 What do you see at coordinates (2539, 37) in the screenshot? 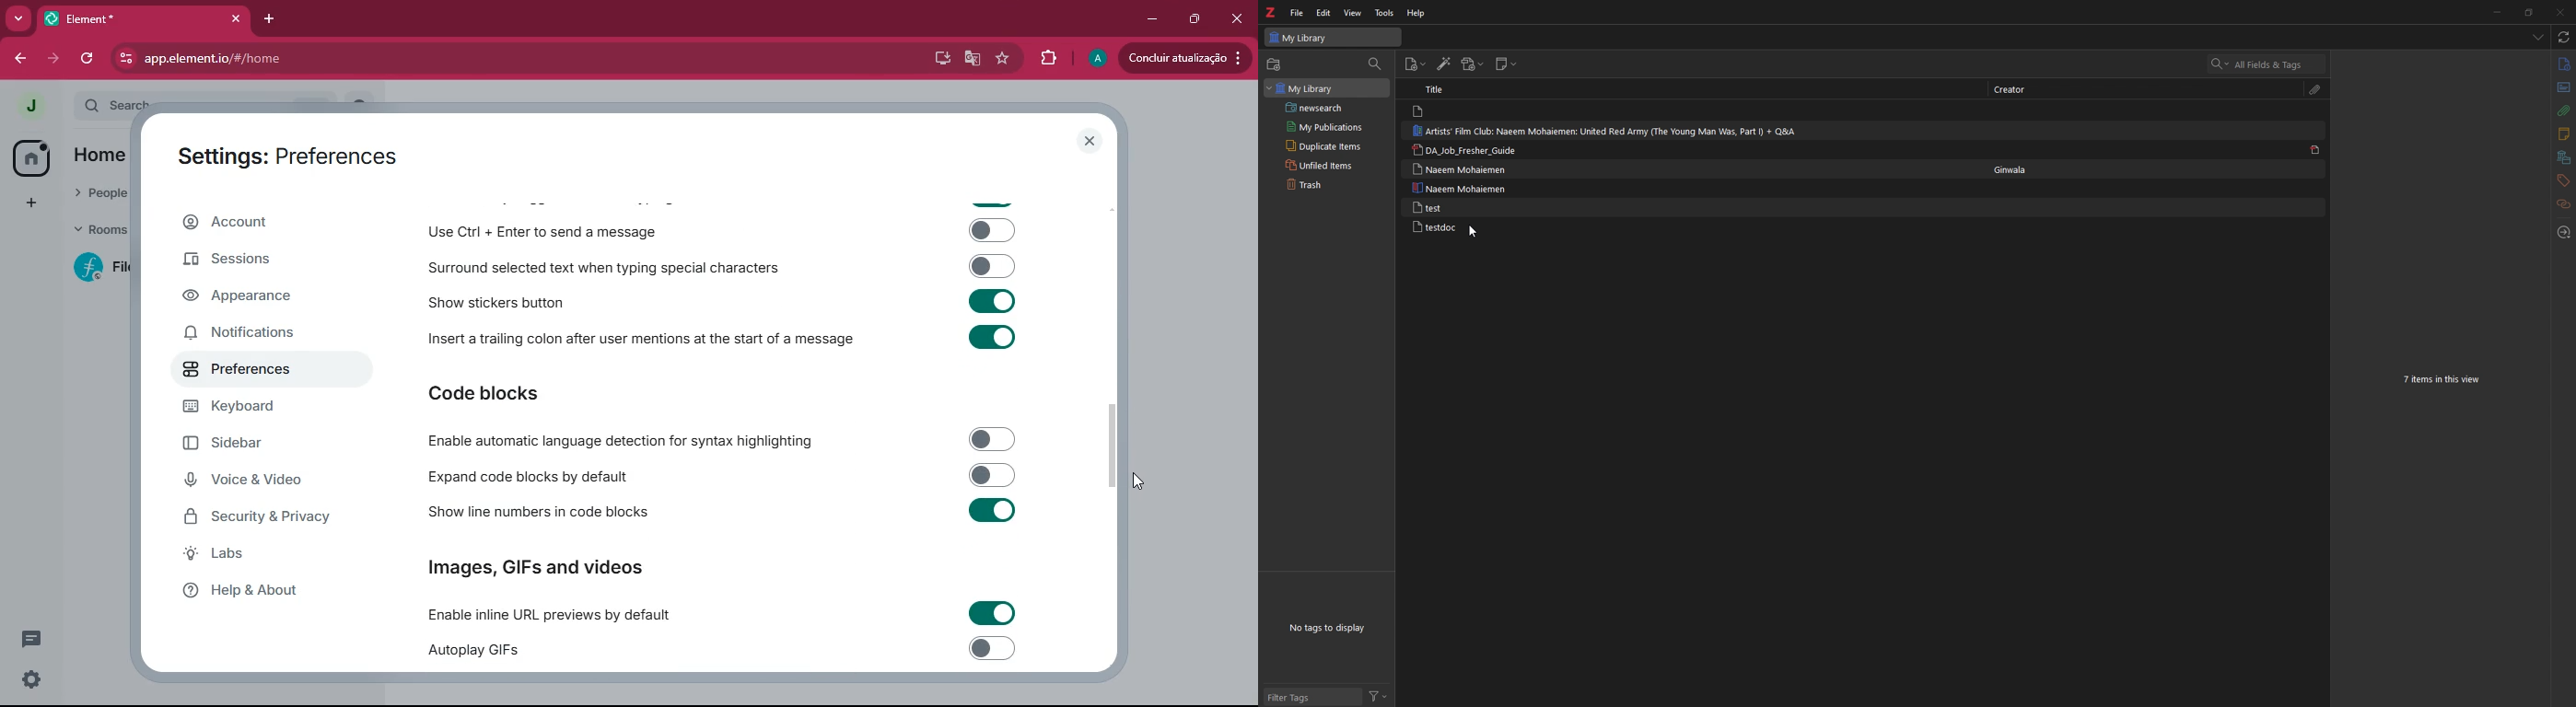
I see `list all items` at bounding box center [2539, 37].